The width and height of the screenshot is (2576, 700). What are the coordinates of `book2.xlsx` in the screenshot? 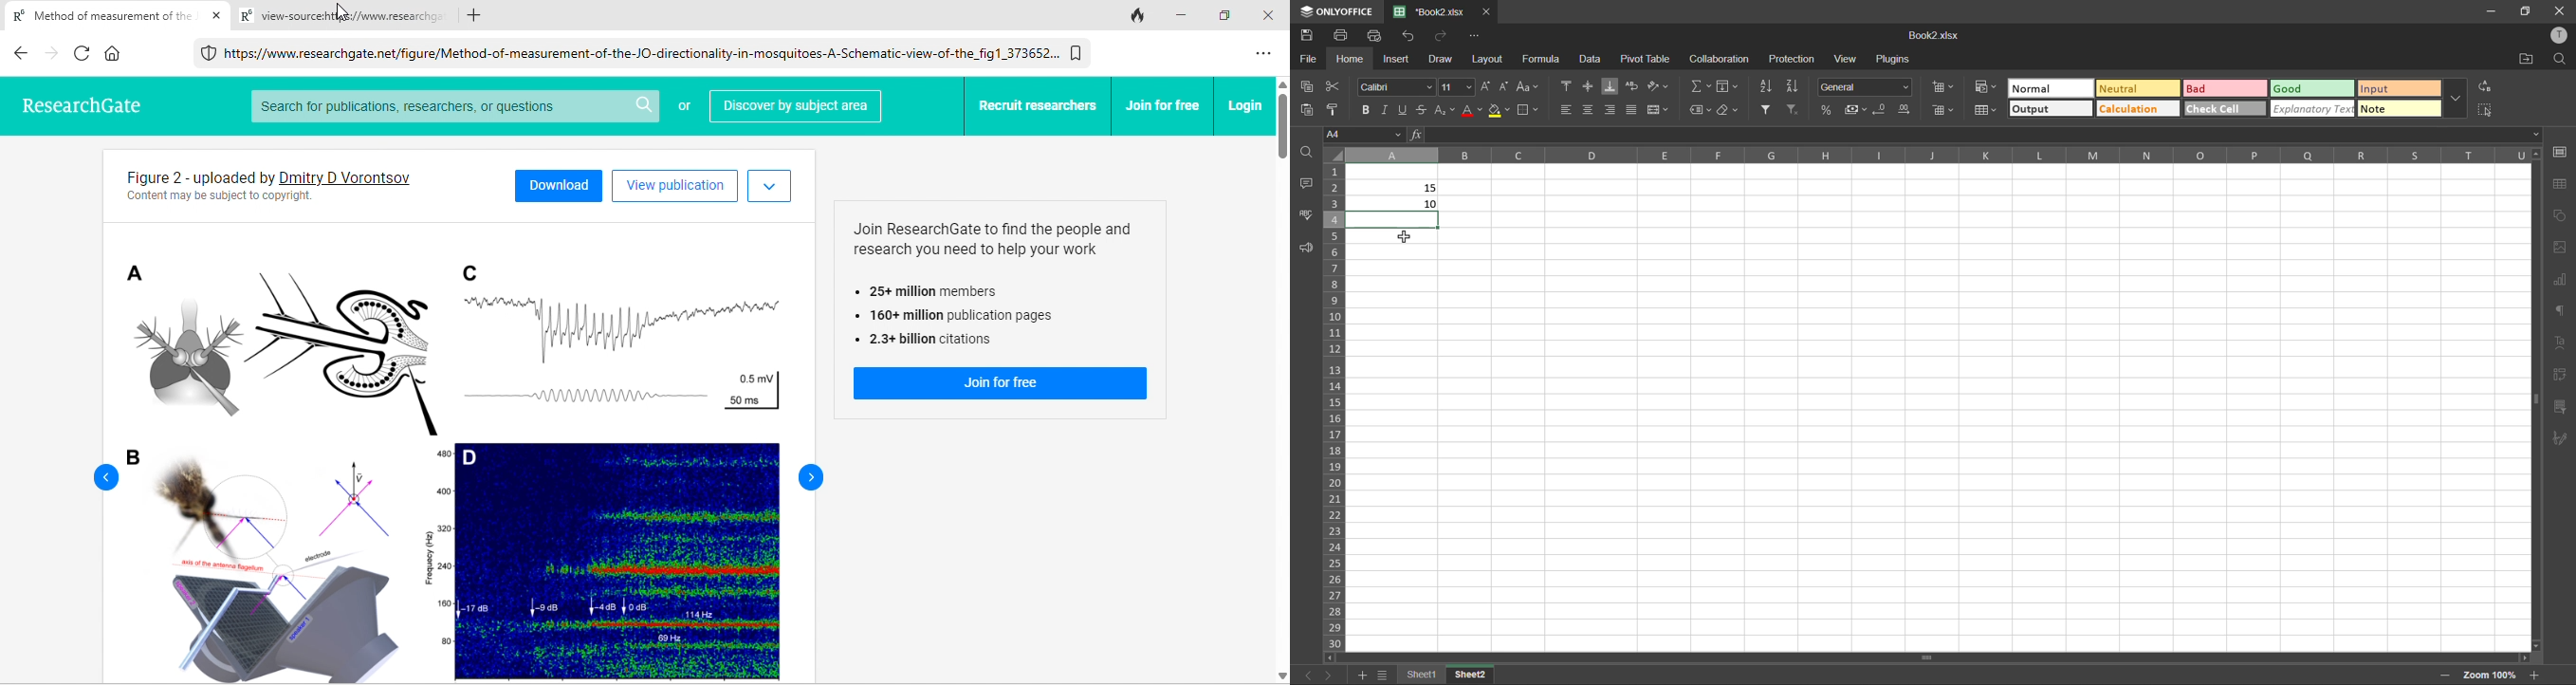 It's located at (1425, 11).